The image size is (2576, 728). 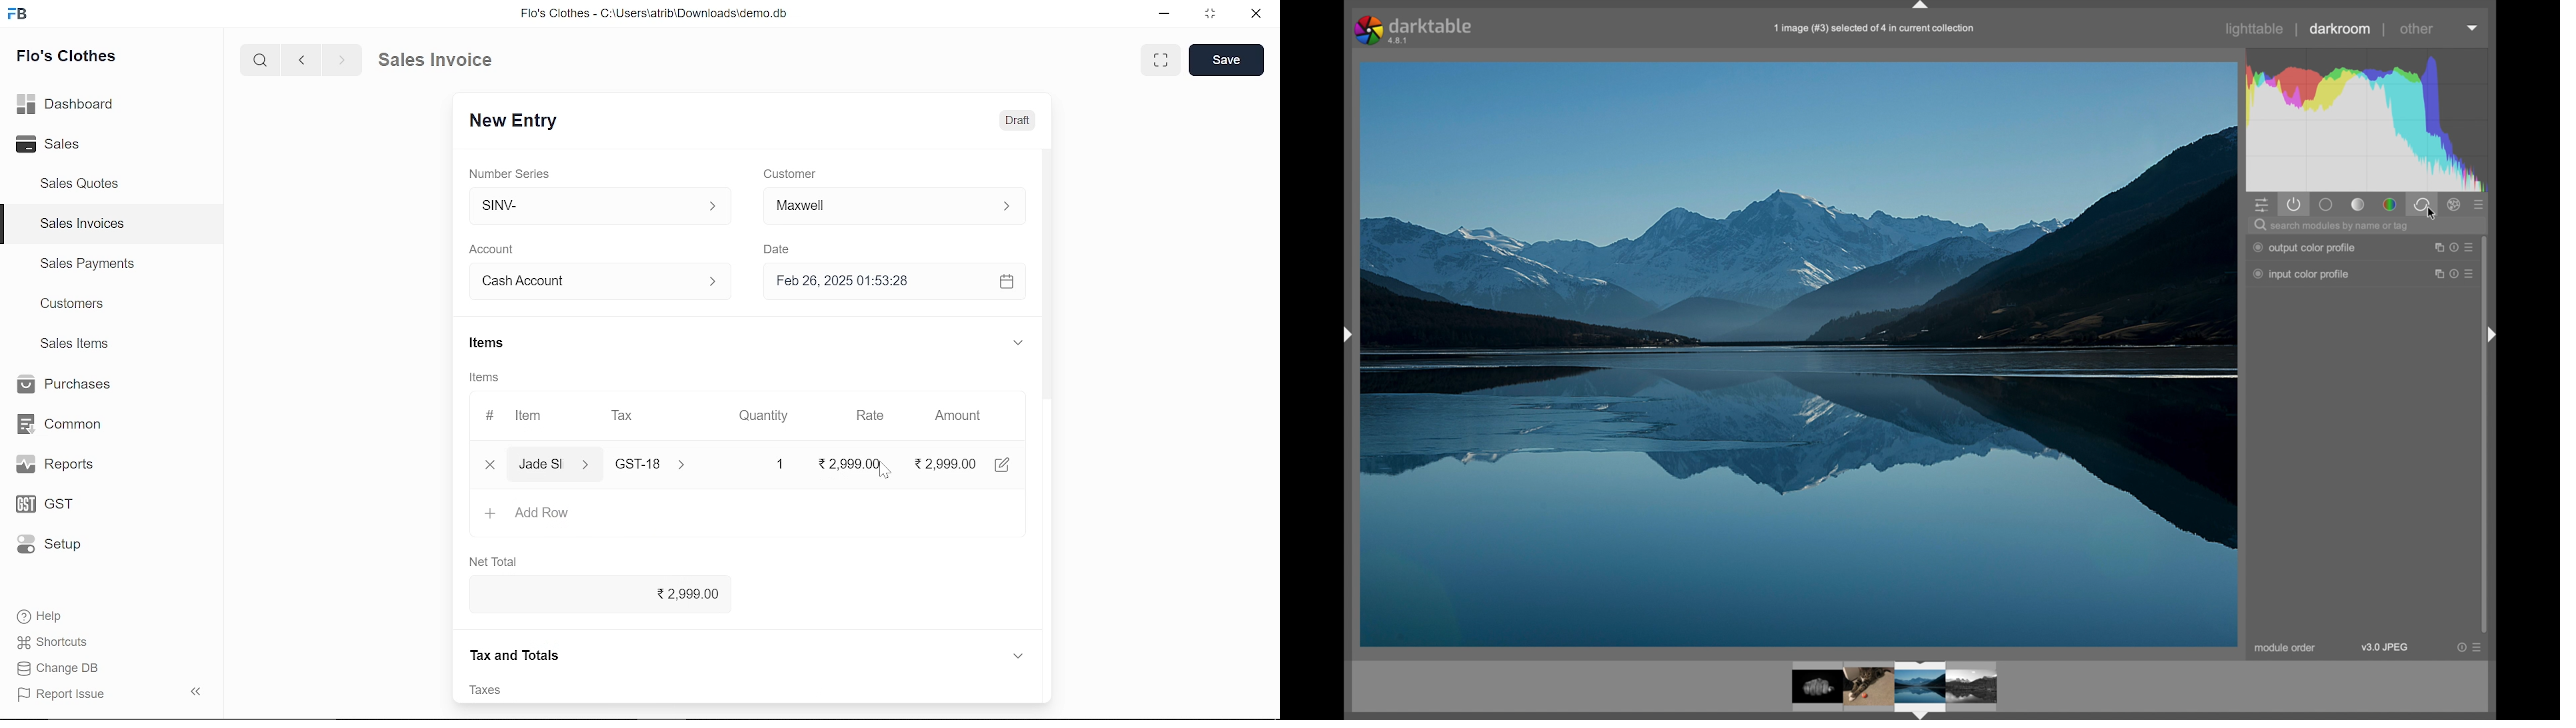 I want to click on Account :, so click(x=598, y=280).